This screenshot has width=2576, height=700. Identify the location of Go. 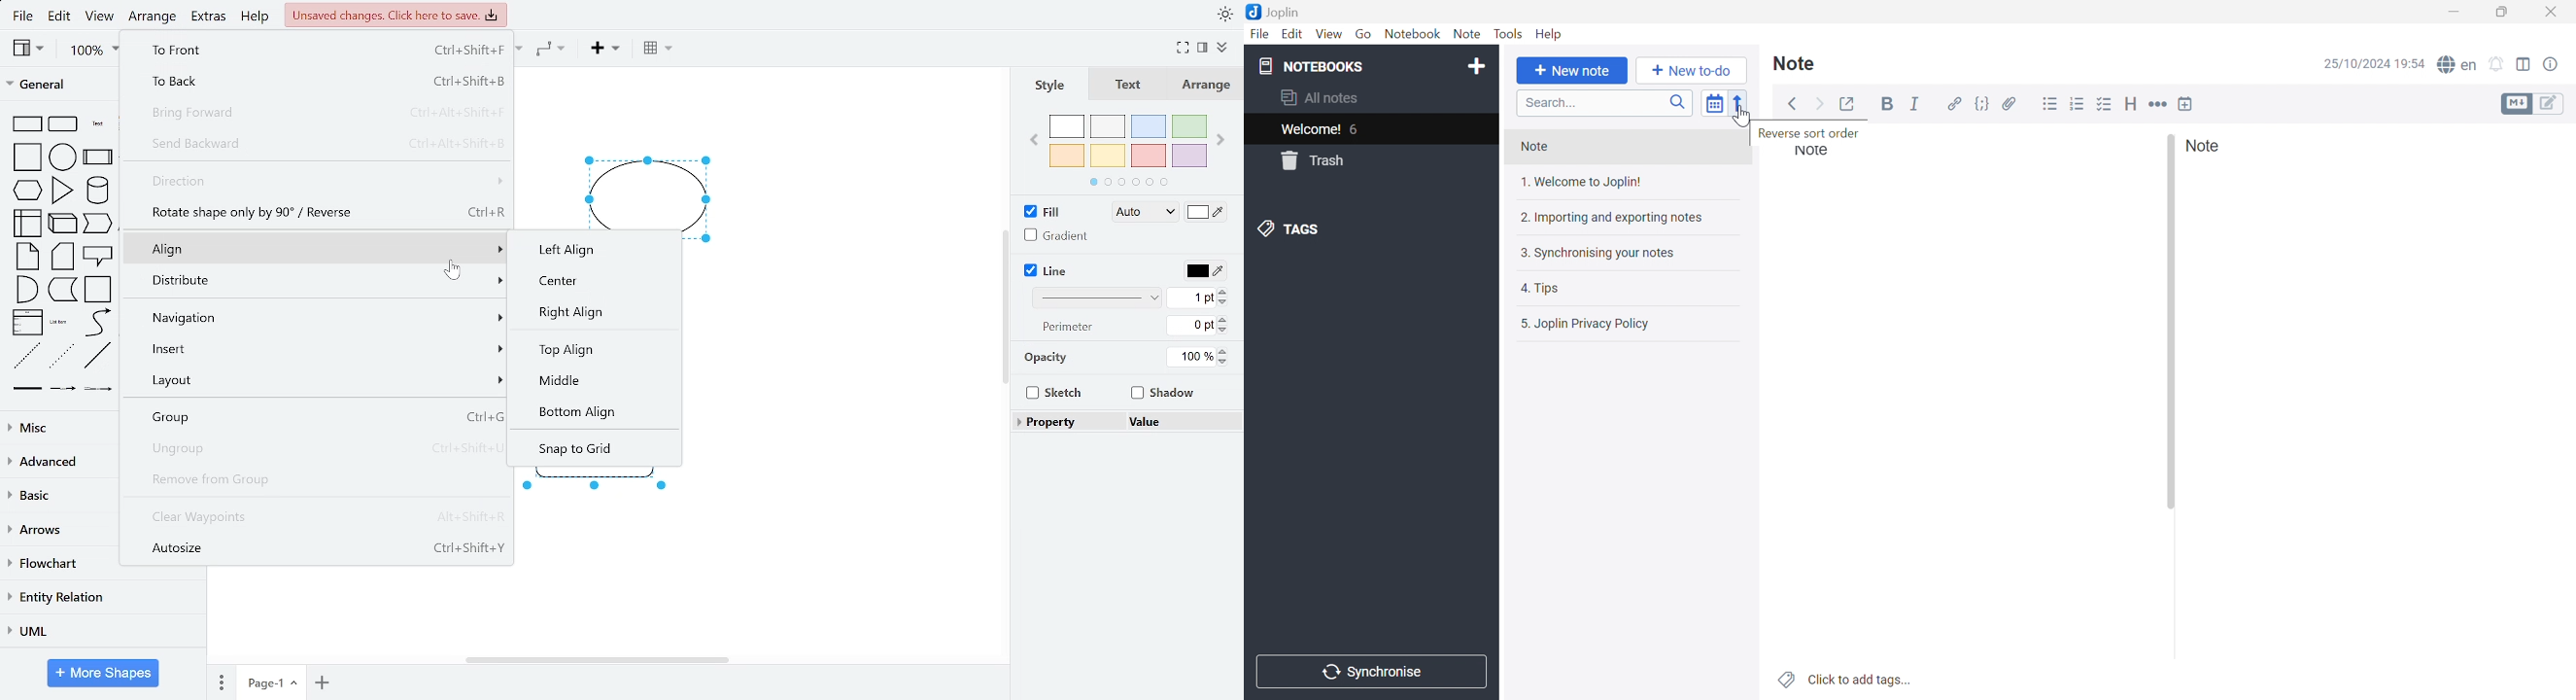
(1364, 35).